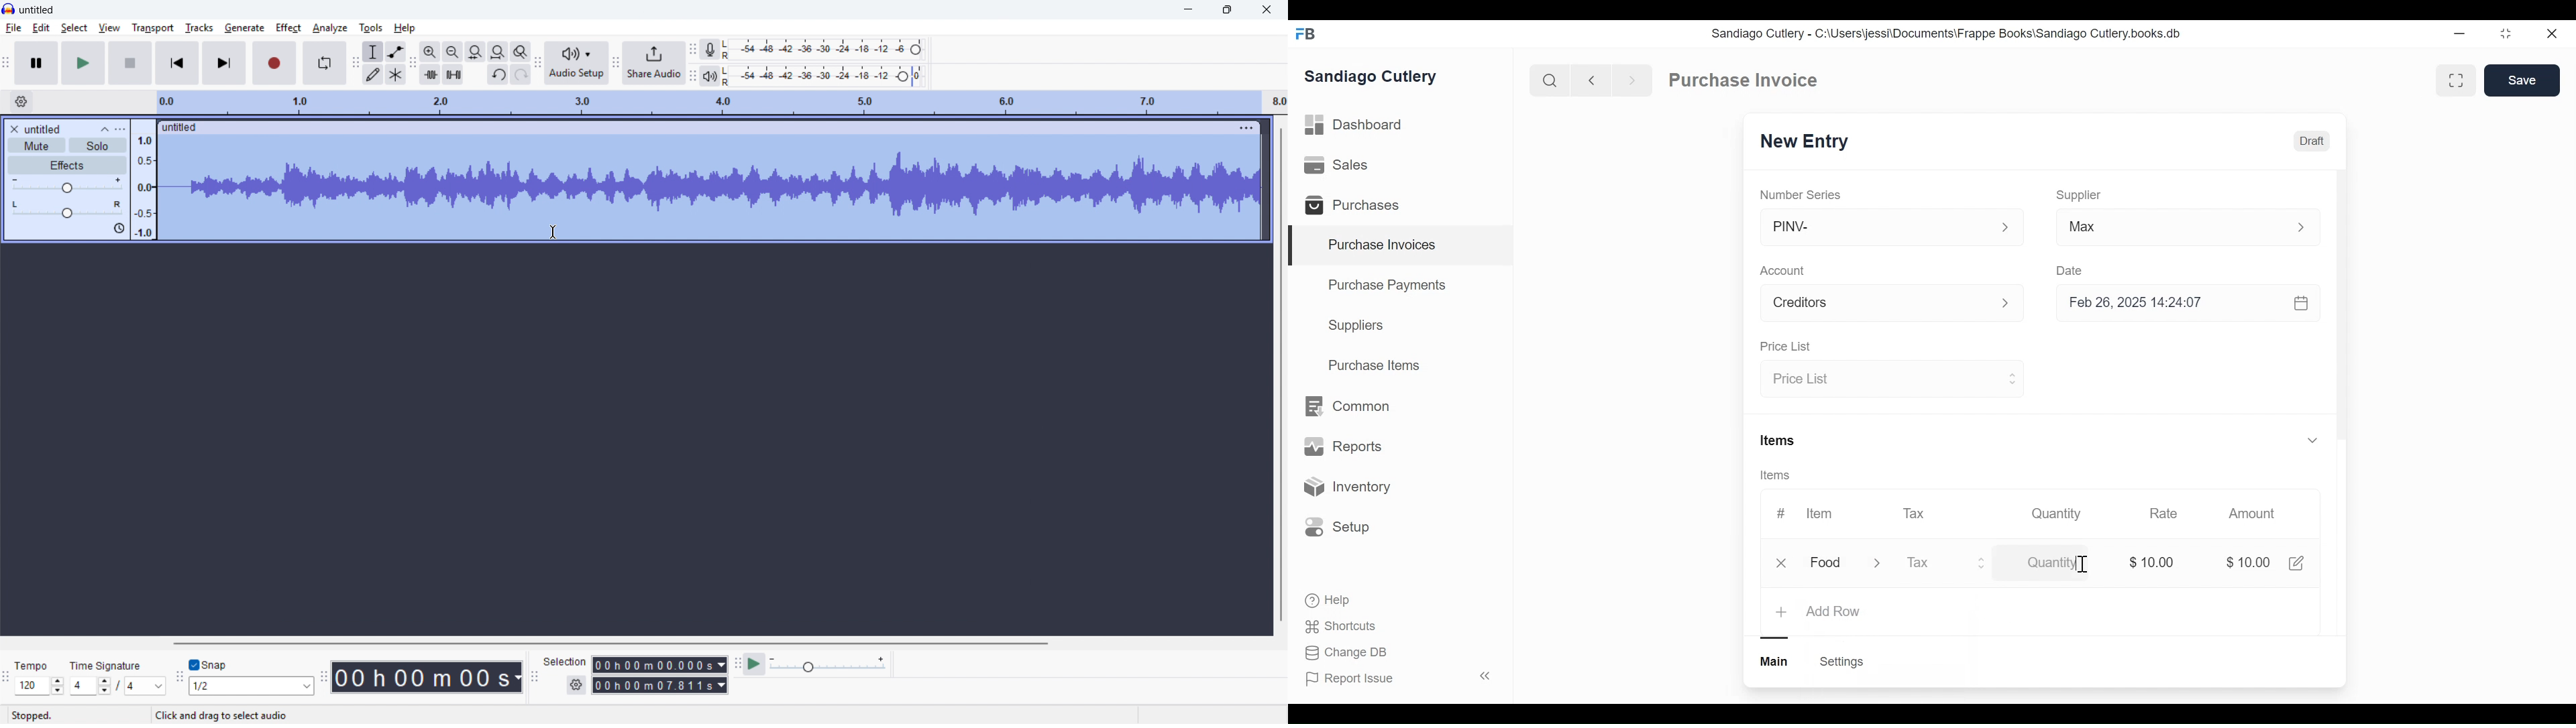 The width and height of the screenshot is (2576, 728). Describe the element at coordinates (2055, 513) in the screenshot. I see `Quantity` at that location.